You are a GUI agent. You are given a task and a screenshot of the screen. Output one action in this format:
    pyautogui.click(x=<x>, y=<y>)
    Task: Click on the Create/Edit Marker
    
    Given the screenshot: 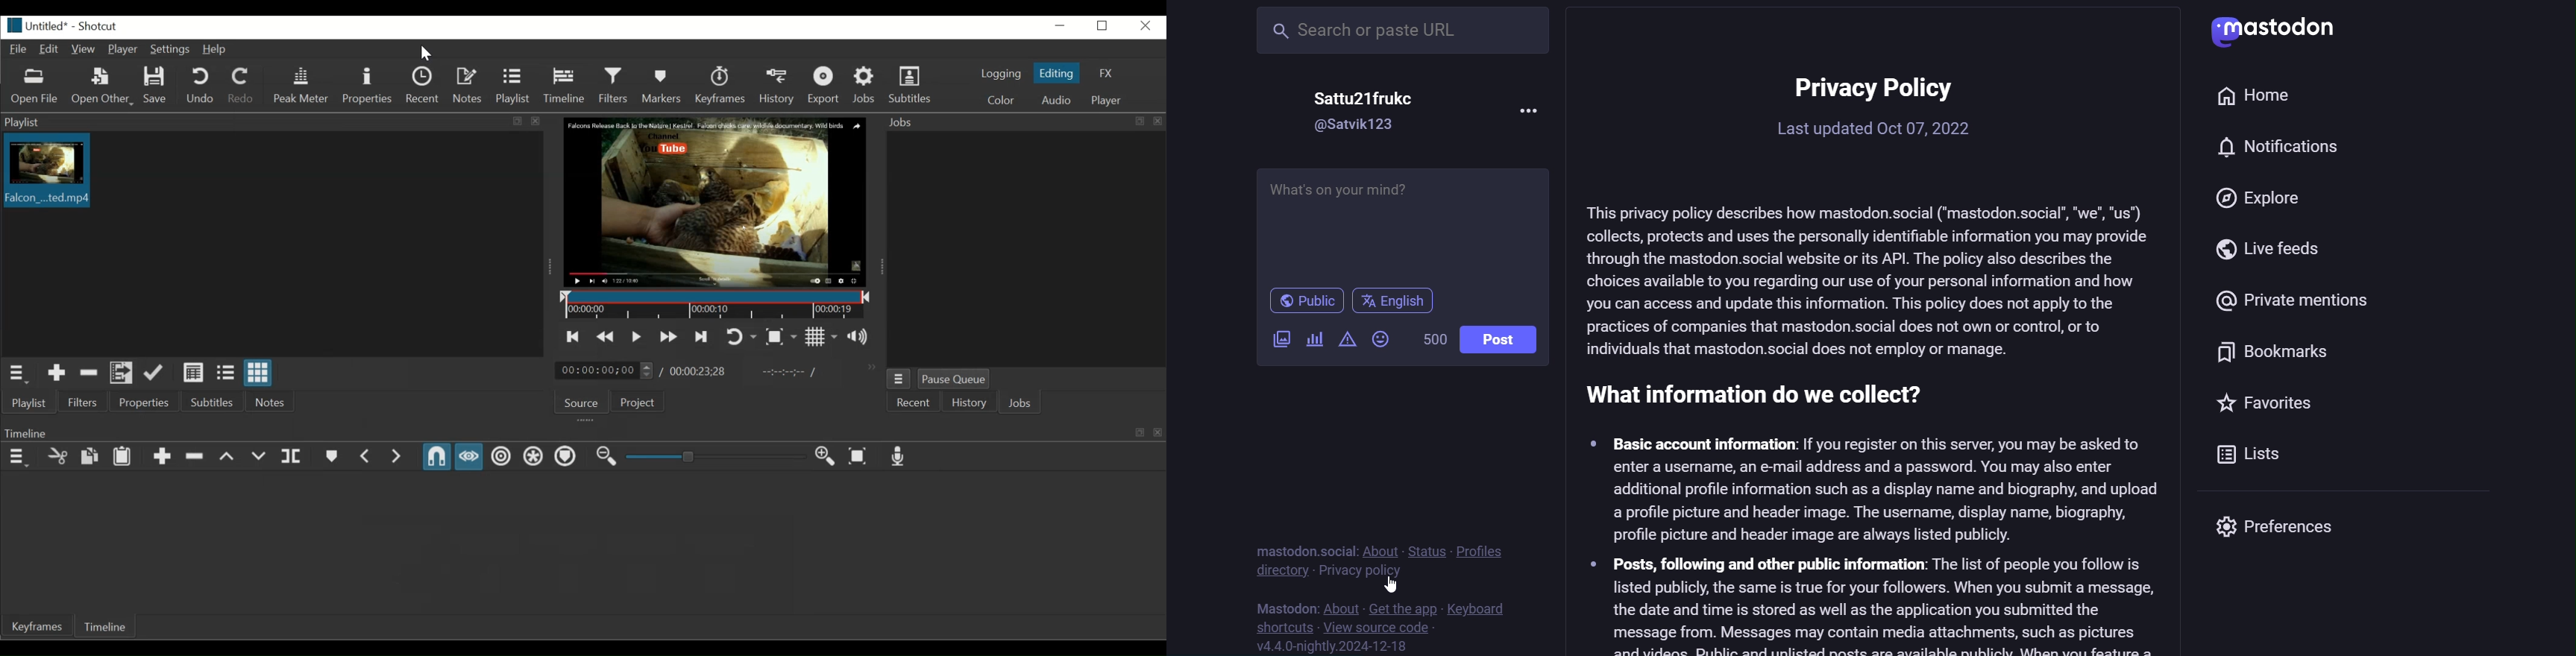 What is the action you would take?
    pyautogui.click(x=331, y=457)
    